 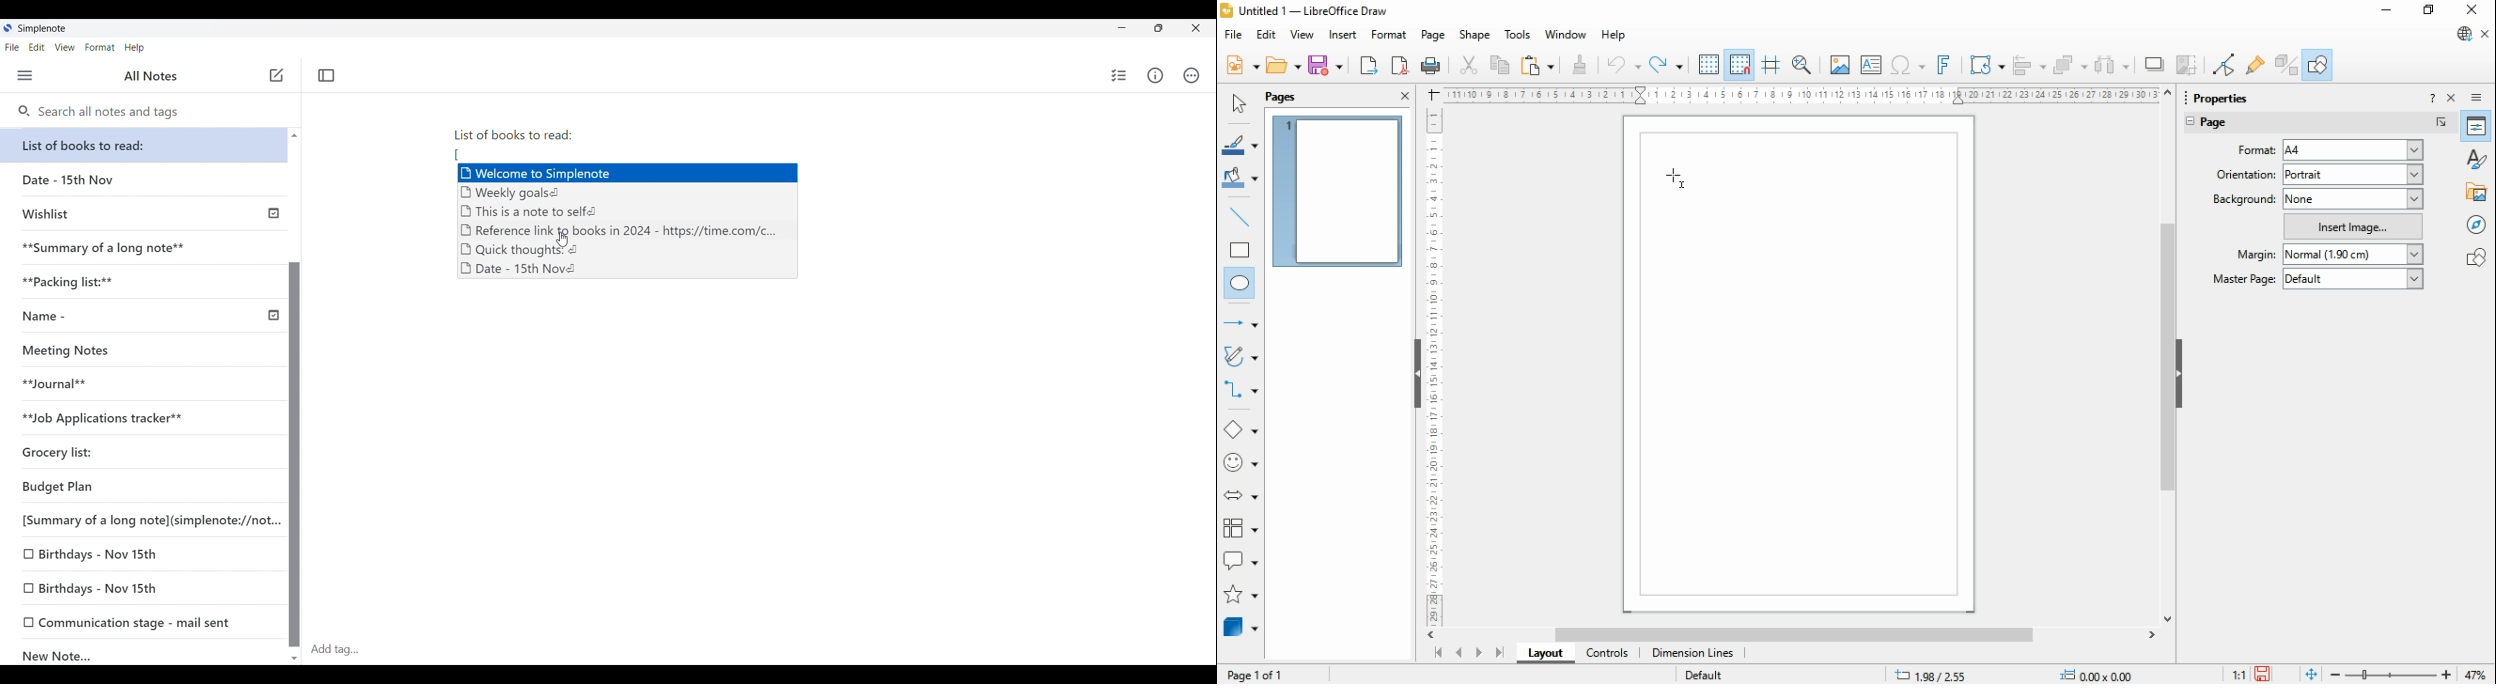 I want to click on next page, so click(x=1479, y=654).